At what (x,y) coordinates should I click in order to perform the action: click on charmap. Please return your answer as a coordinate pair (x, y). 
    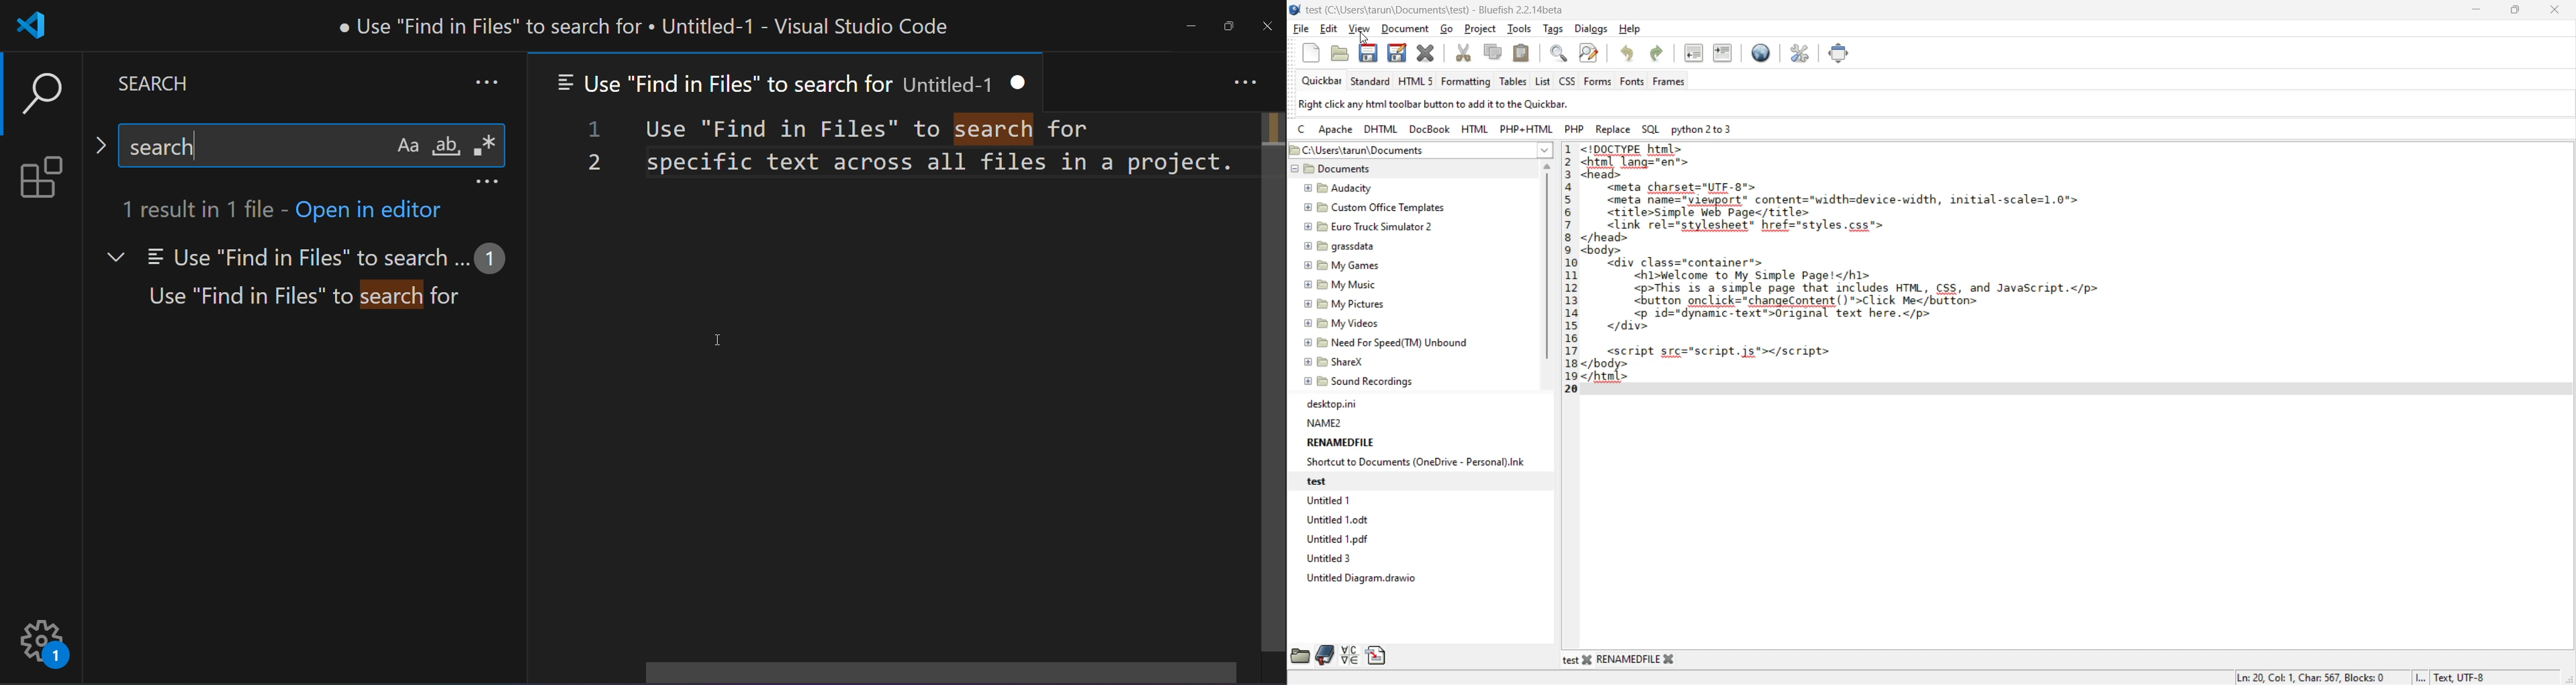
    Looking at the image, I should click on (1351, 657).